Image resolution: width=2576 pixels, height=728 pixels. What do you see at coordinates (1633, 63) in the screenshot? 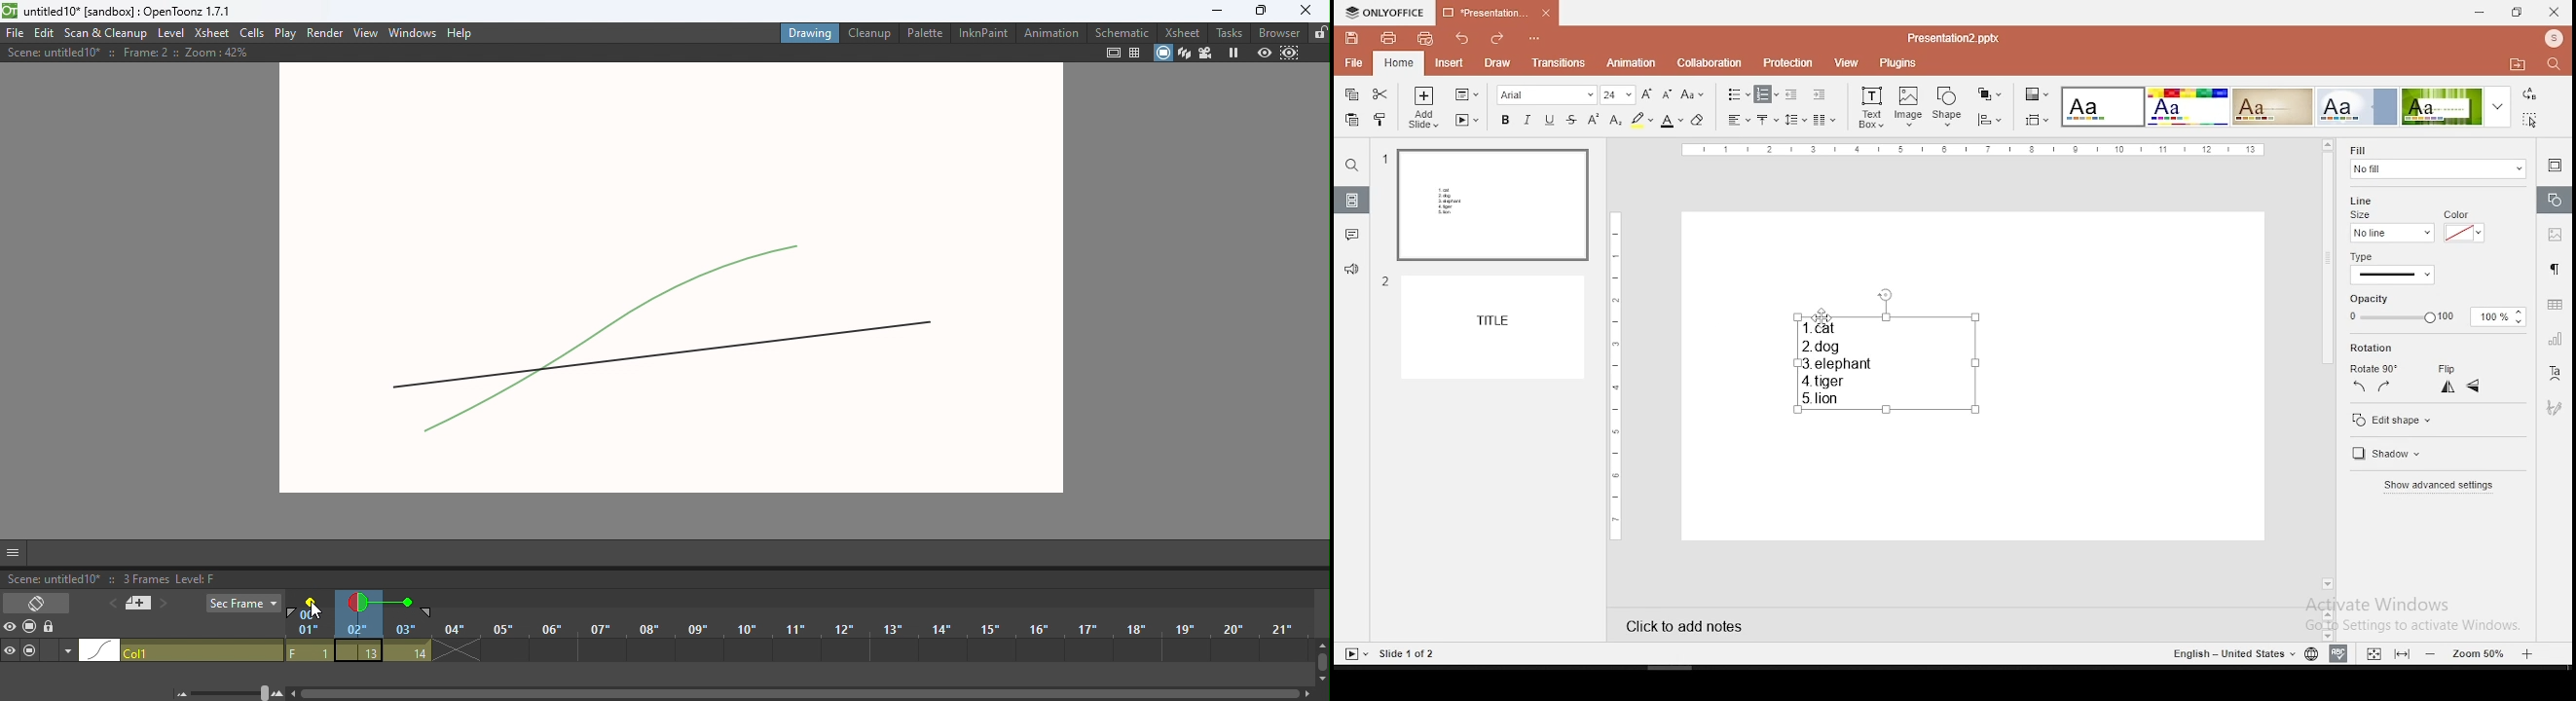
I see `animation` at bounding box center [1633, 63].